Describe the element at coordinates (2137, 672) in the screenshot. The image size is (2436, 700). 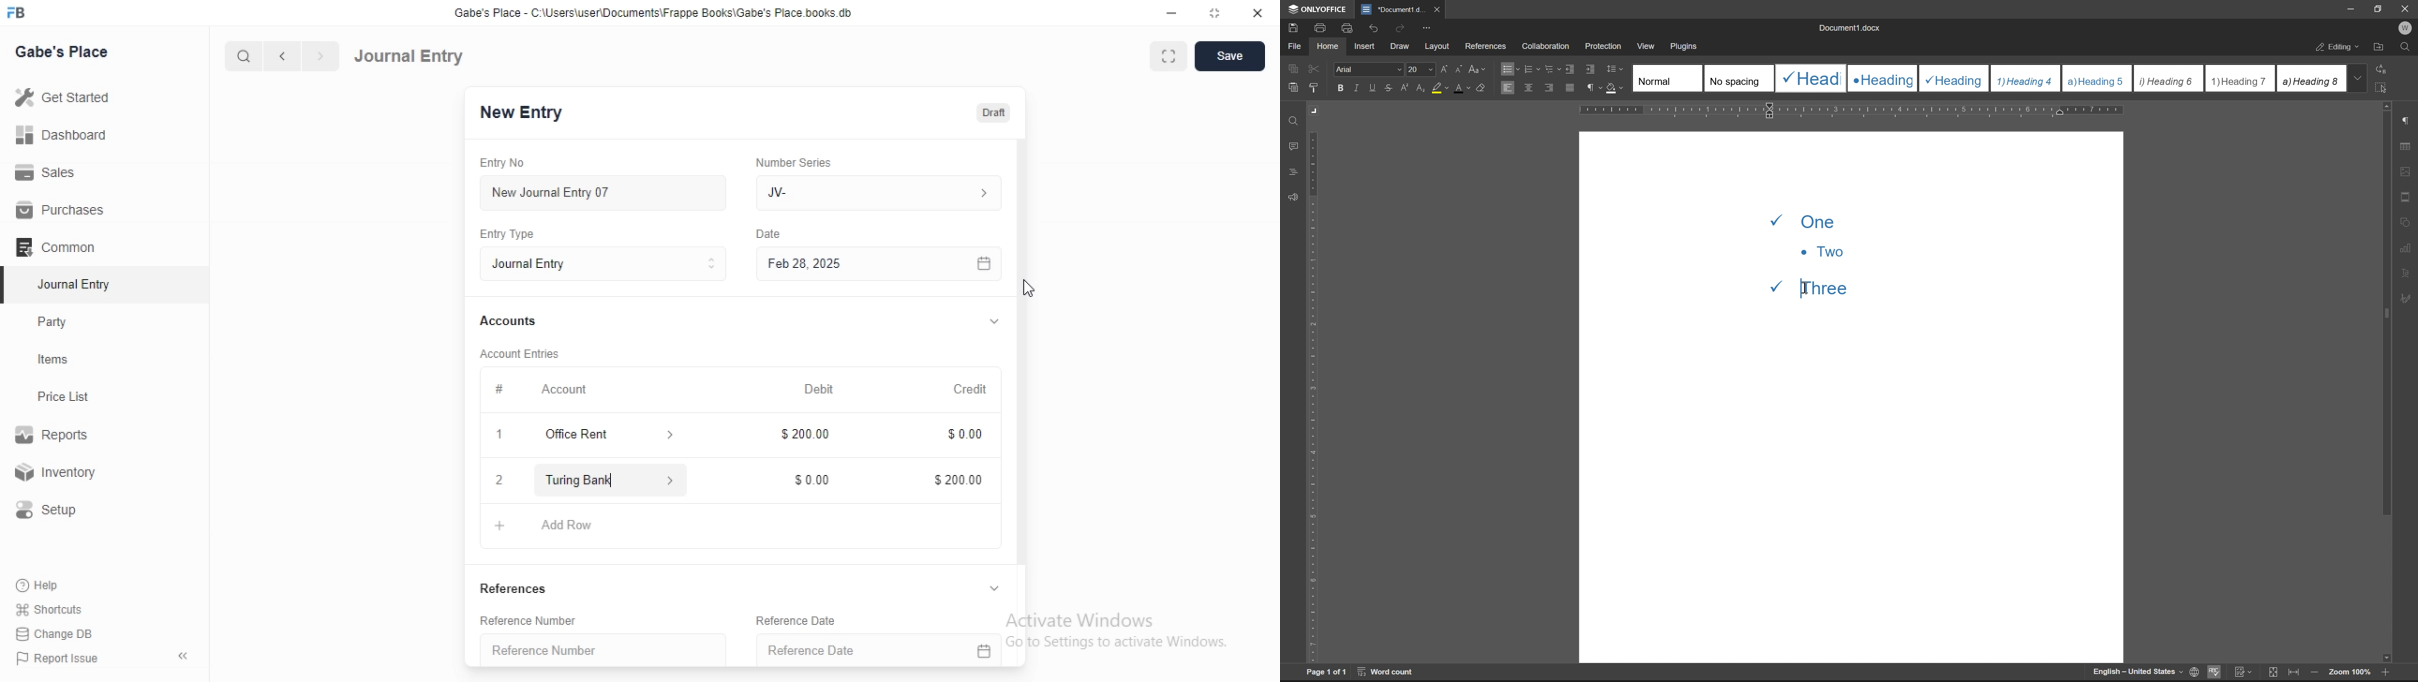
I see `English-United States` at that location.